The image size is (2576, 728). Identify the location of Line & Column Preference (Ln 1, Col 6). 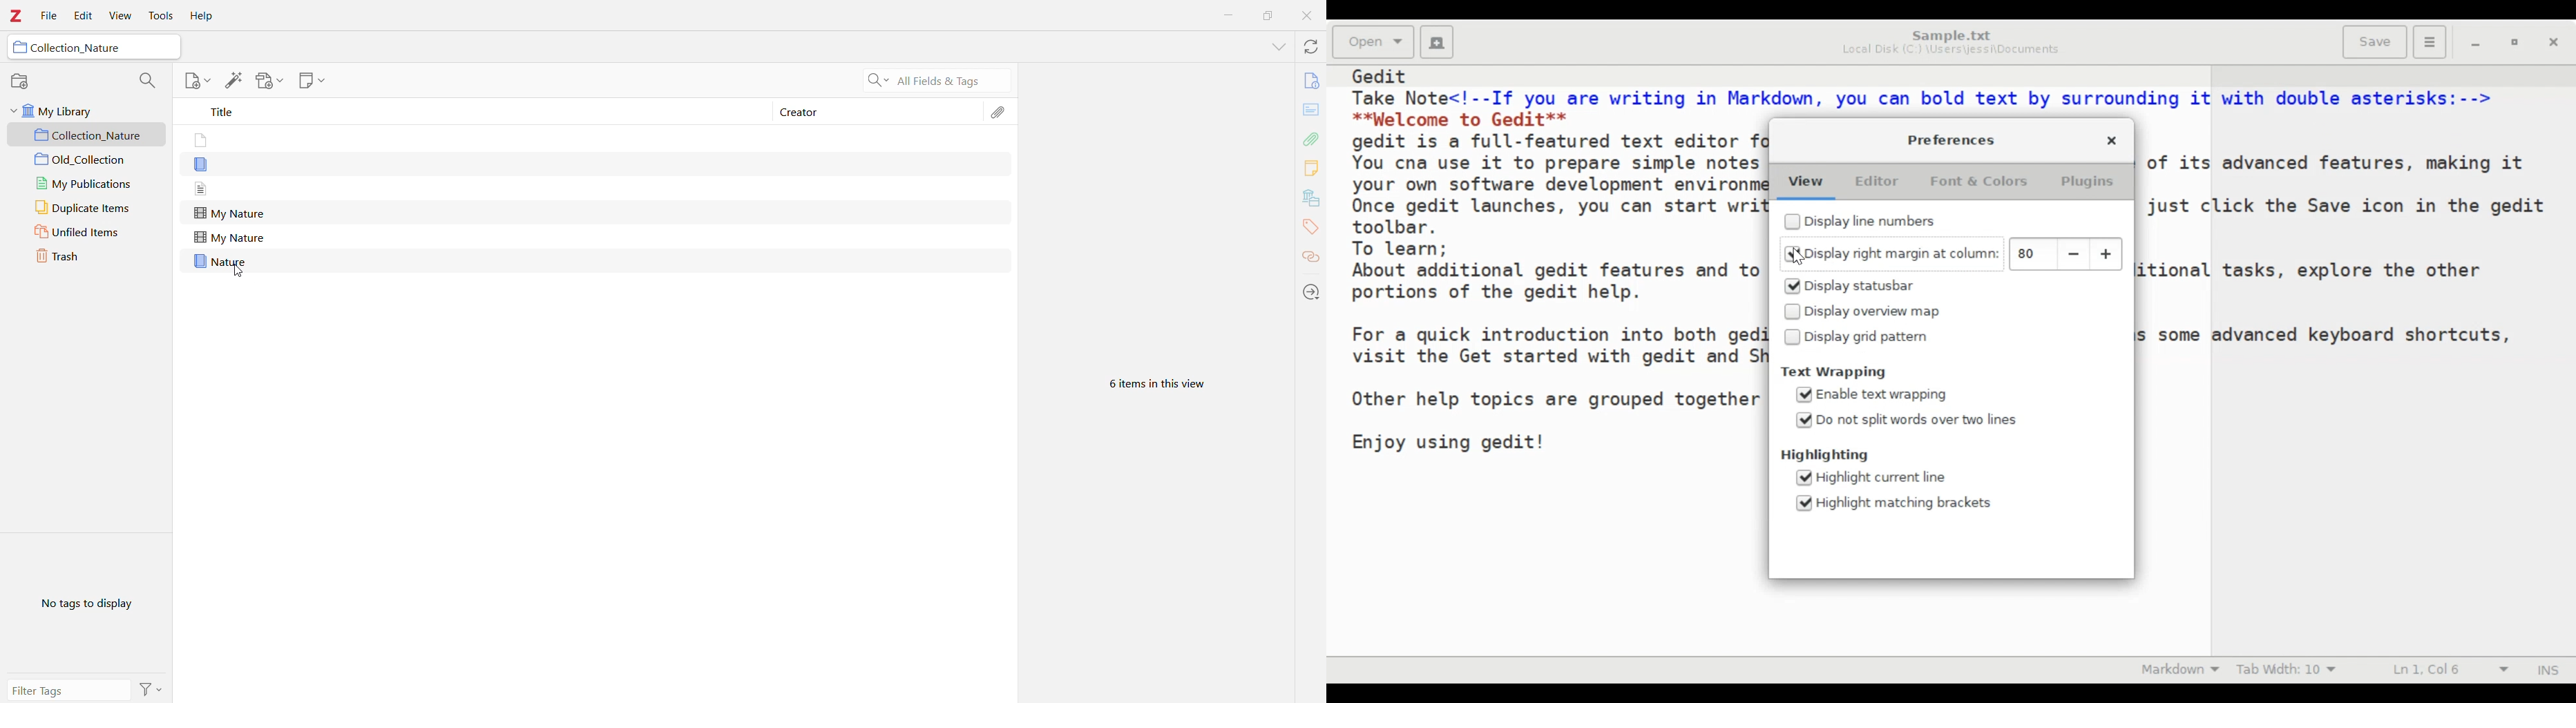
(2443, 671).